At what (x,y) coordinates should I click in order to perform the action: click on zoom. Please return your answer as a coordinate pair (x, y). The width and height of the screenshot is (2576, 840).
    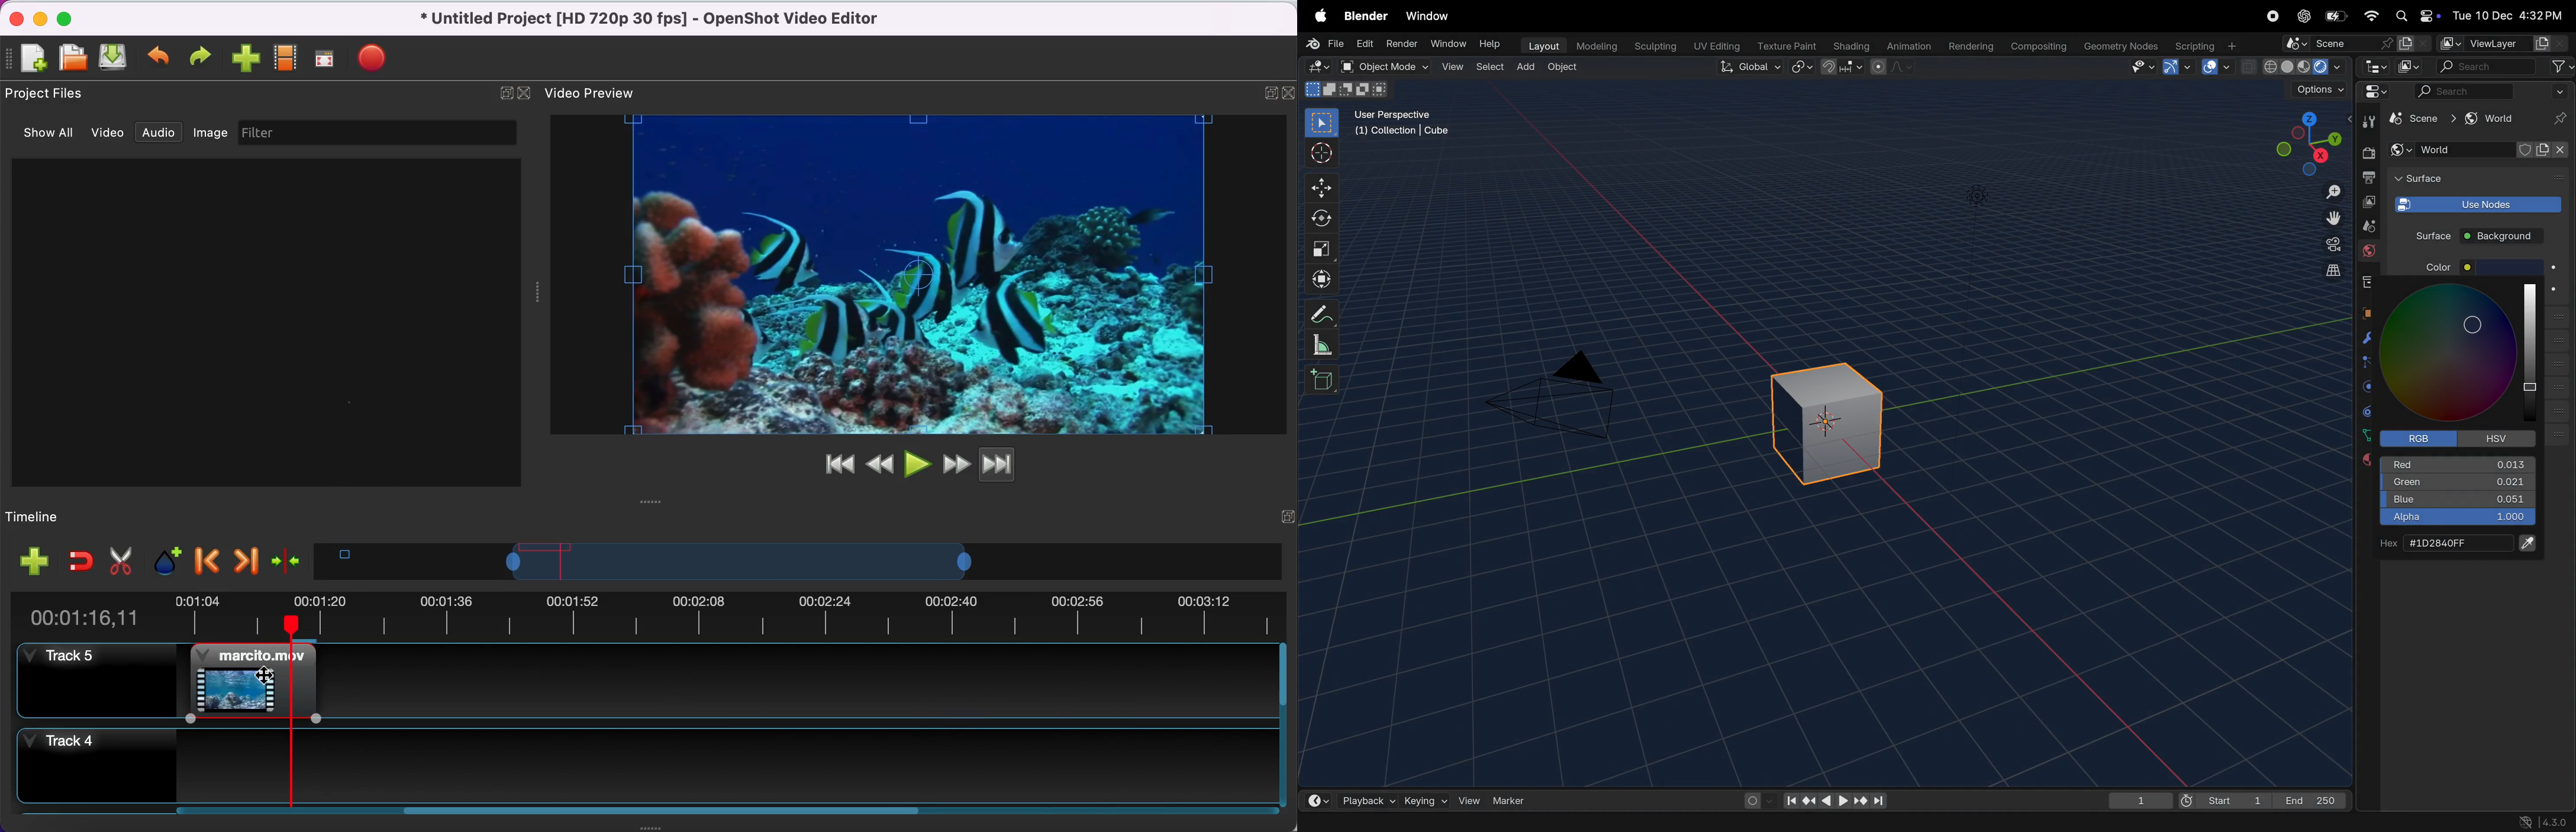
    Looking at the image, I should click on (2327, 191).